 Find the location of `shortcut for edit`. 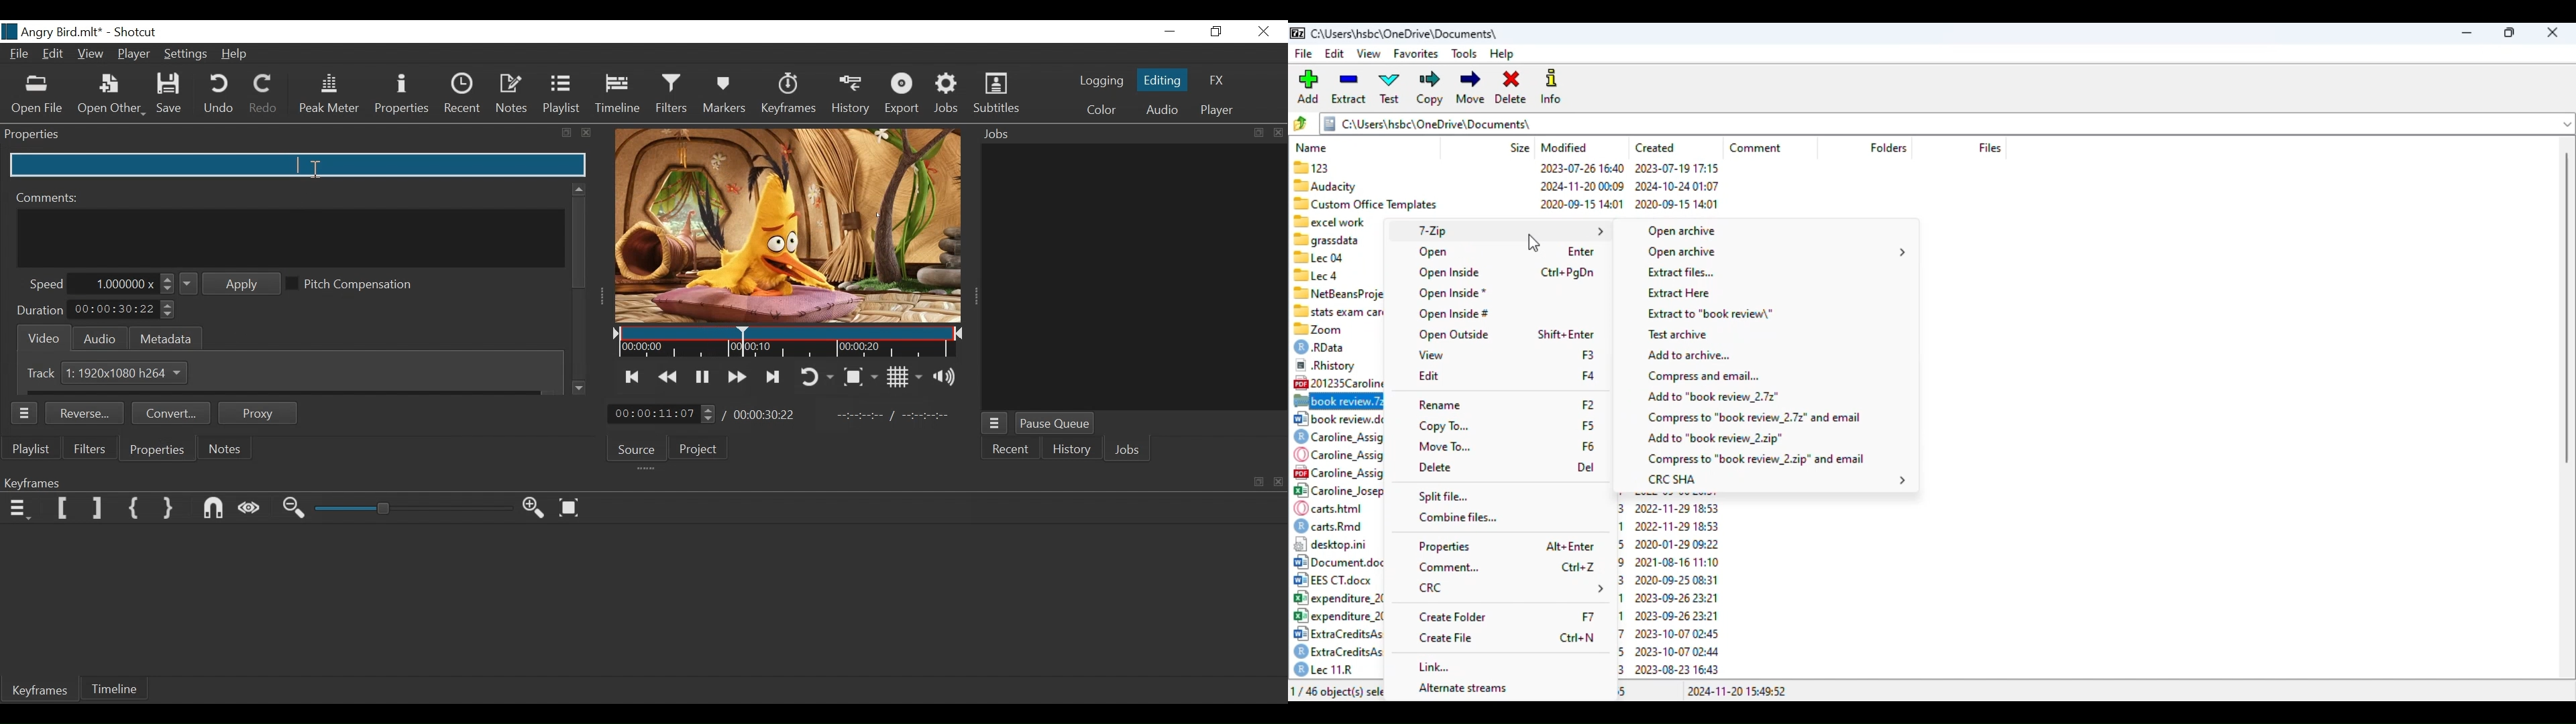

shortcut for edit is located at coordinates (1587, 376).